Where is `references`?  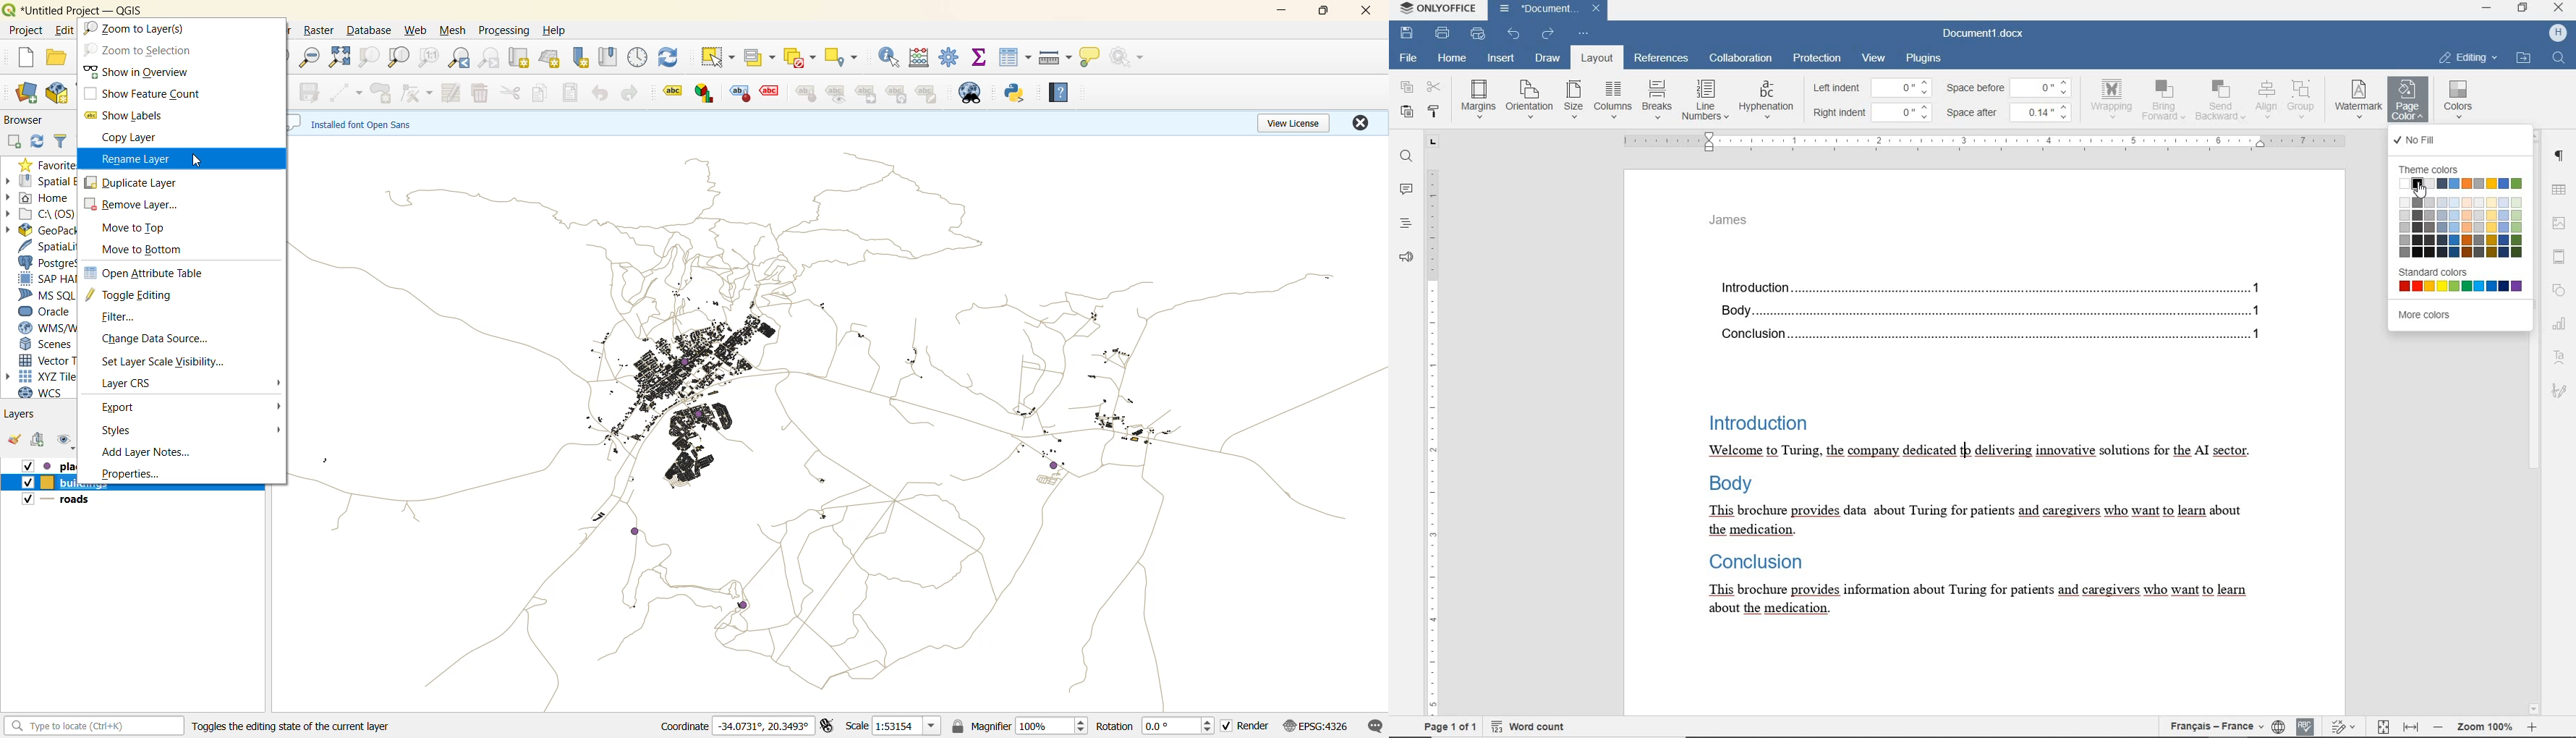
references is located at coordinates (1662, 59).